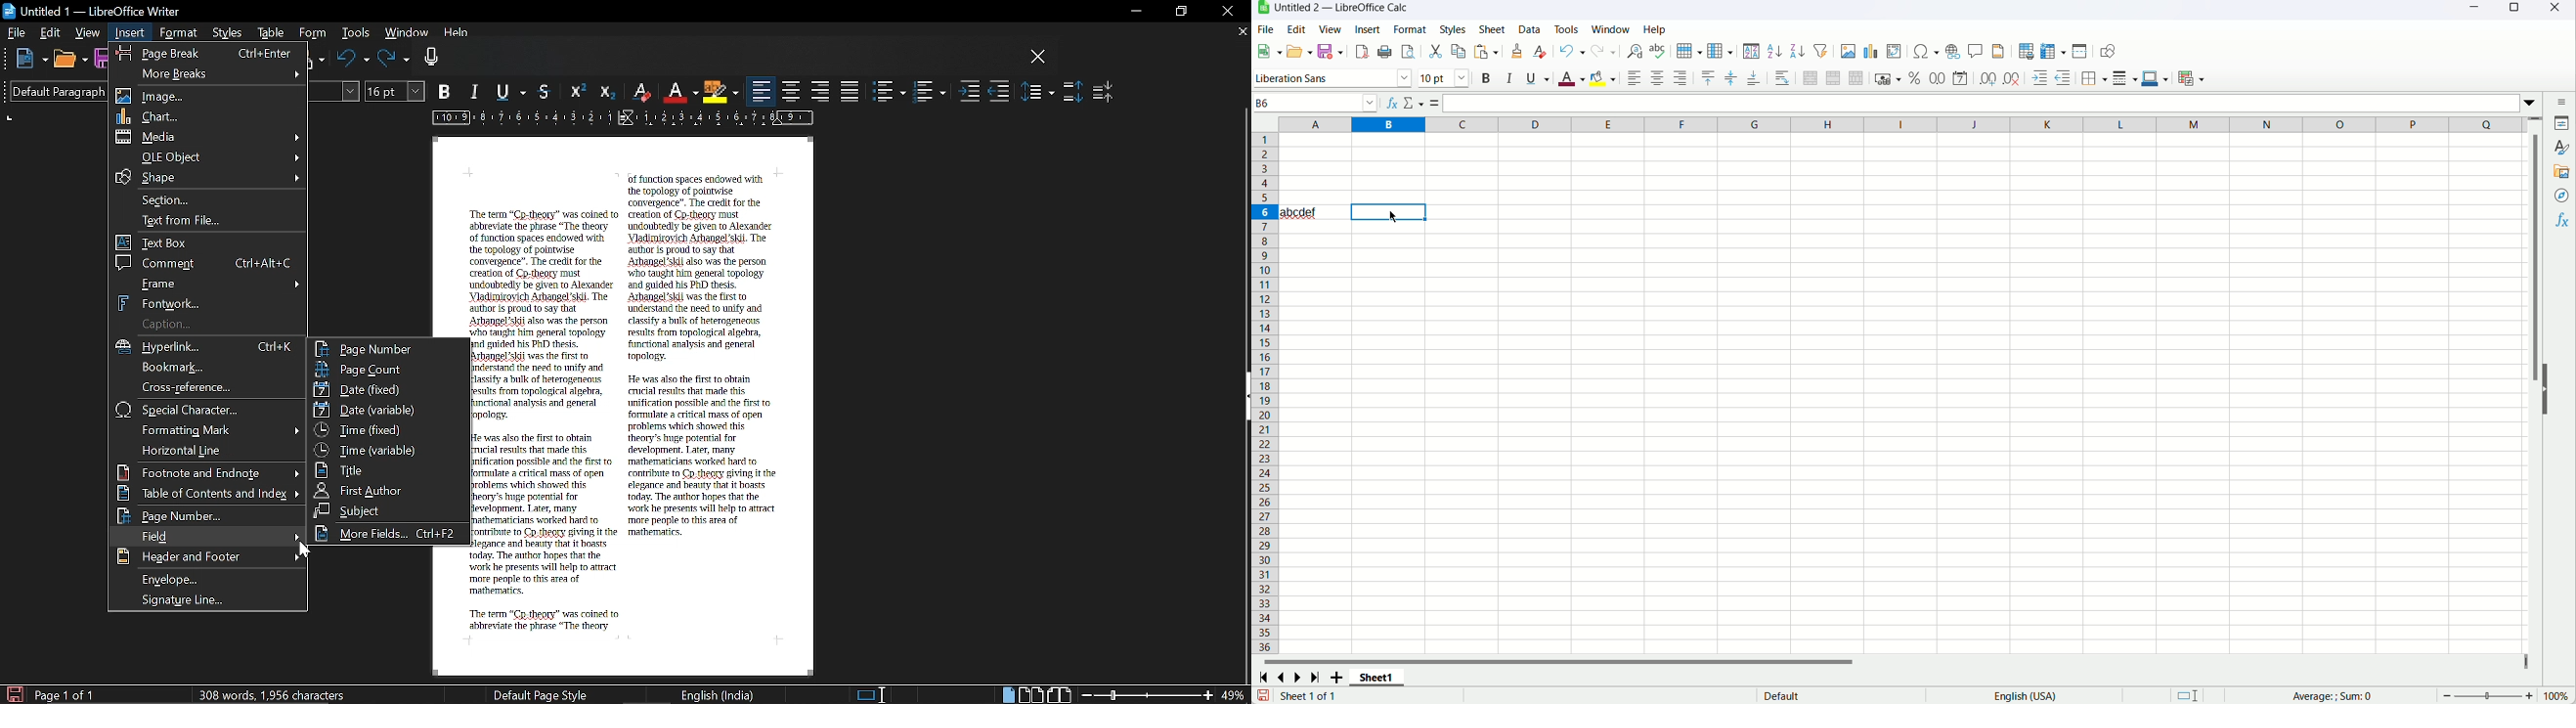 The height and width of the screenshot is (728, 2576). What do you see at coordinates (1264, 393) in the screenshot?
I see `rows` at bounding box center [1264, 393].